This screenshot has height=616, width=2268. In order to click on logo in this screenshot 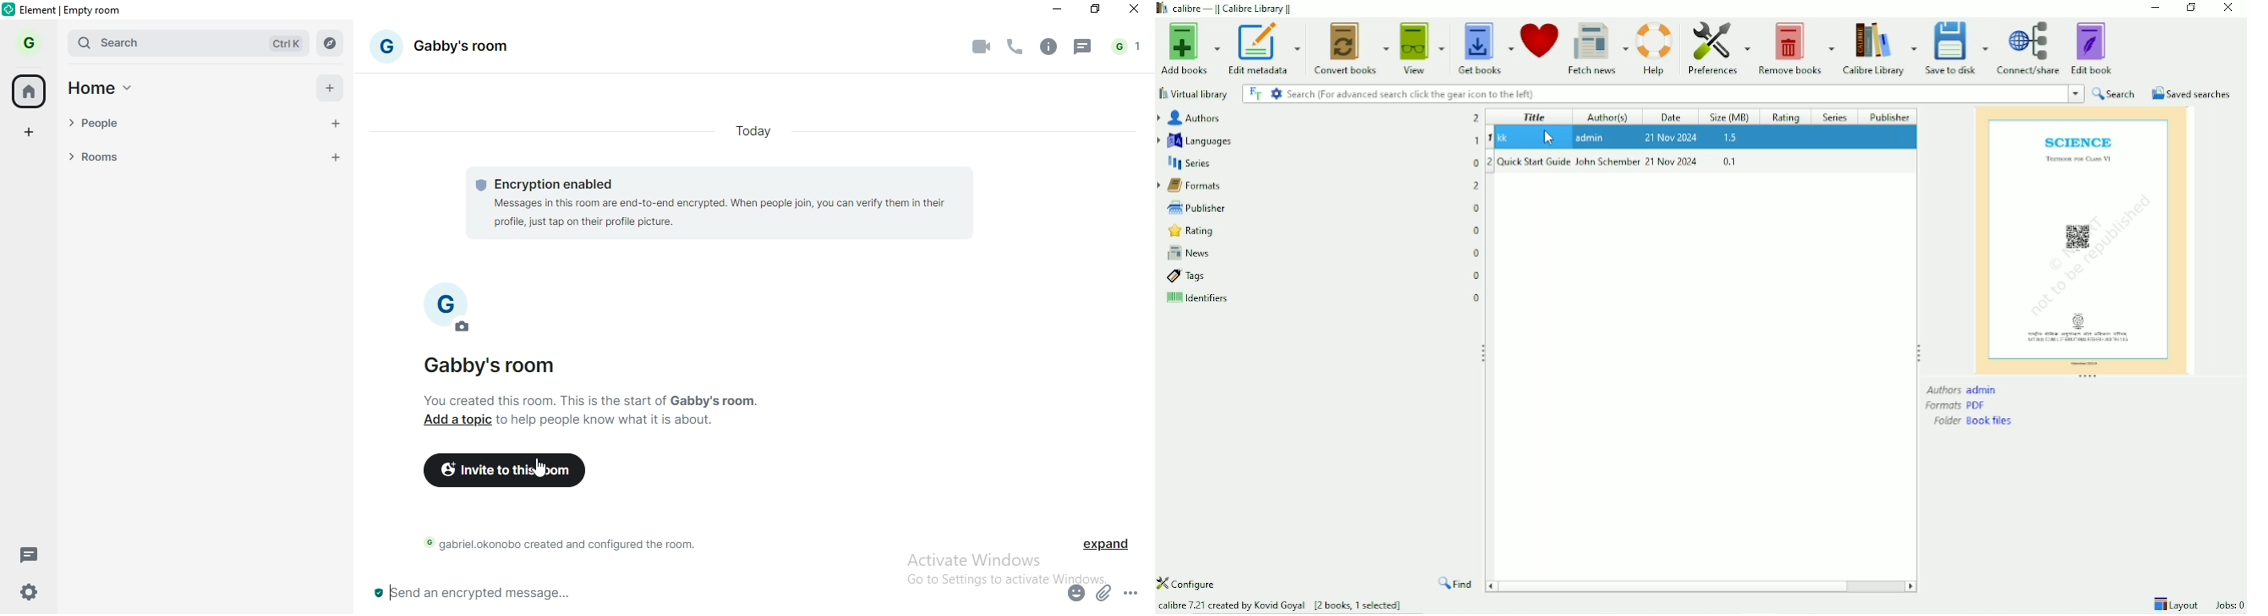, I will do `click(1163, 9)`.